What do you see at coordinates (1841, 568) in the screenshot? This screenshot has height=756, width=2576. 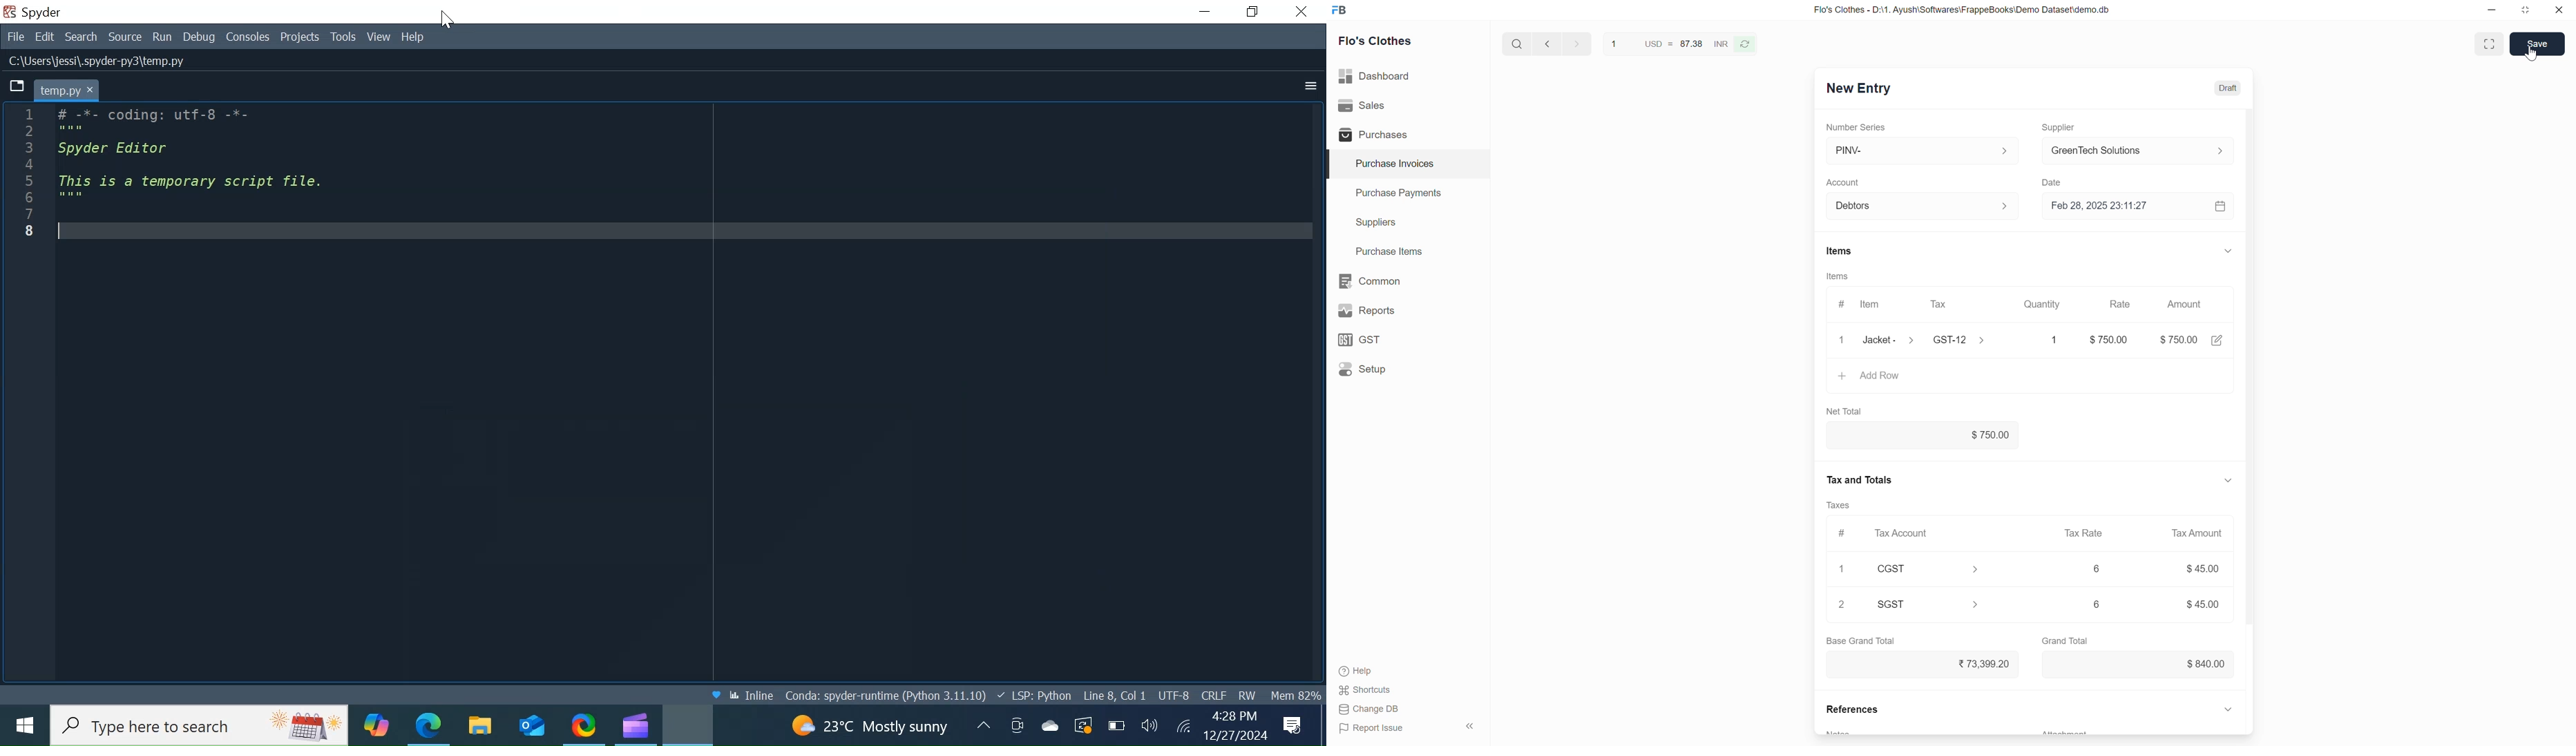 I see `1` at bounding box center [1841, 568].